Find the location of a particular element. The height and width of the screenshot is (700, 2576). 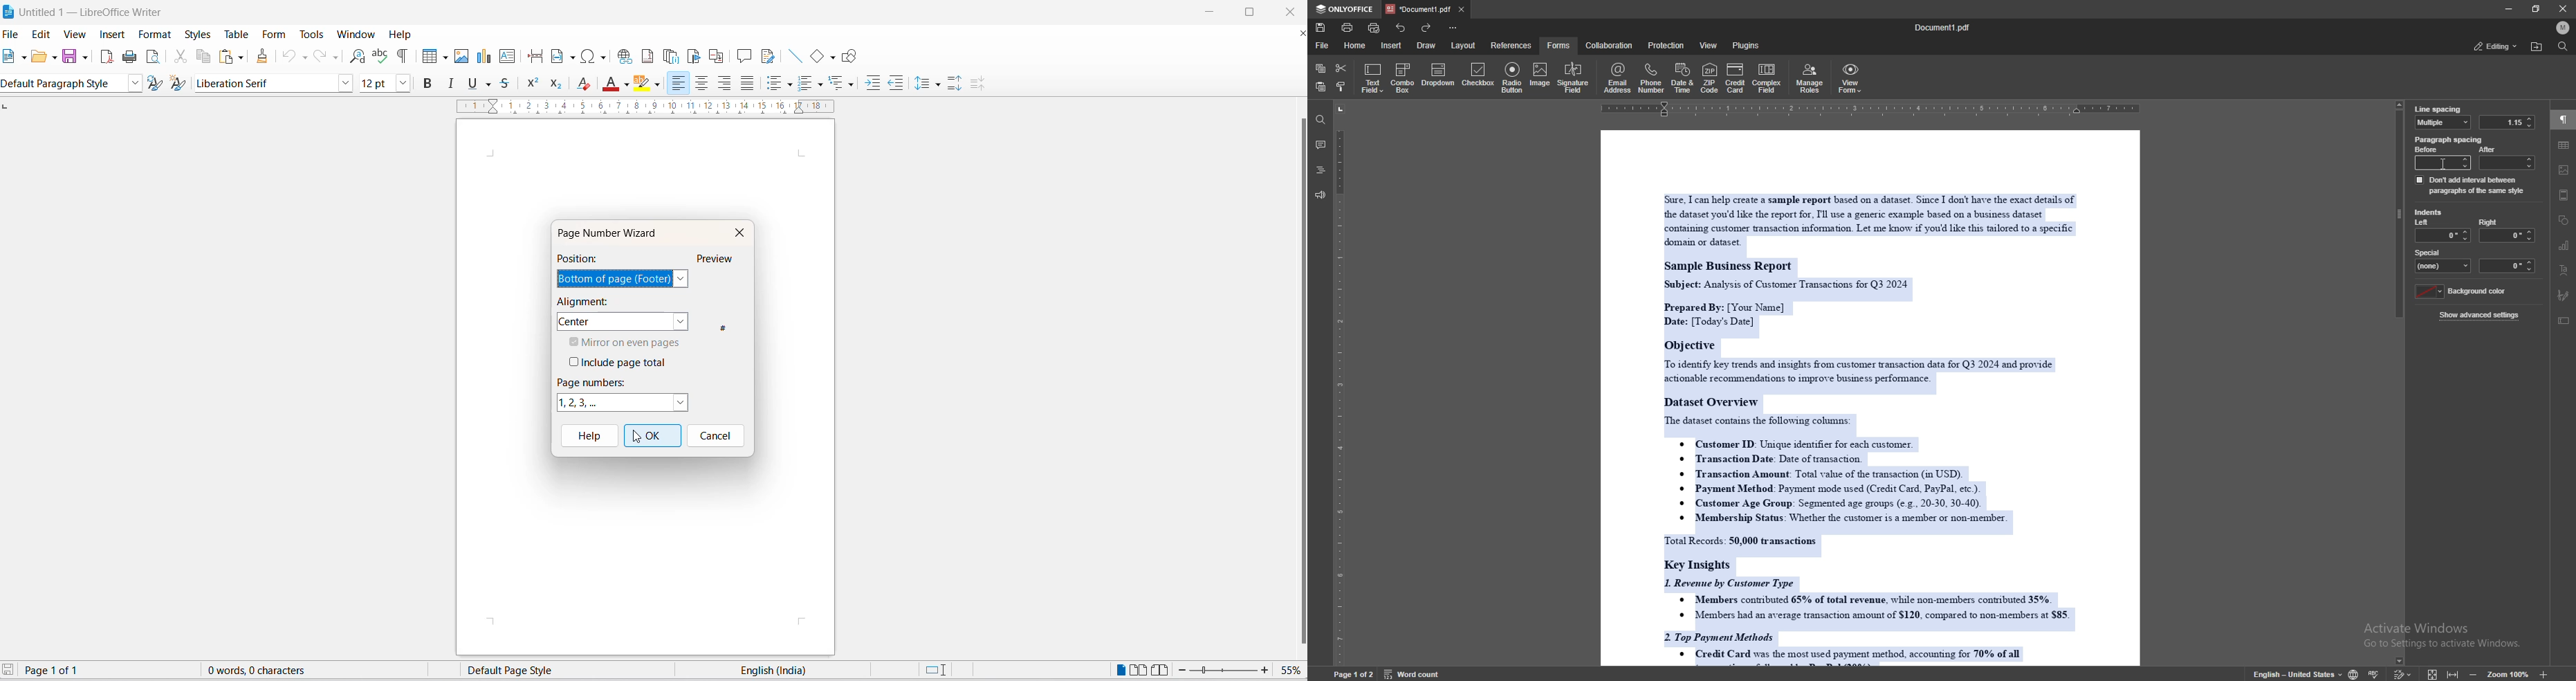

font size  is located at coordinates (375, 82).